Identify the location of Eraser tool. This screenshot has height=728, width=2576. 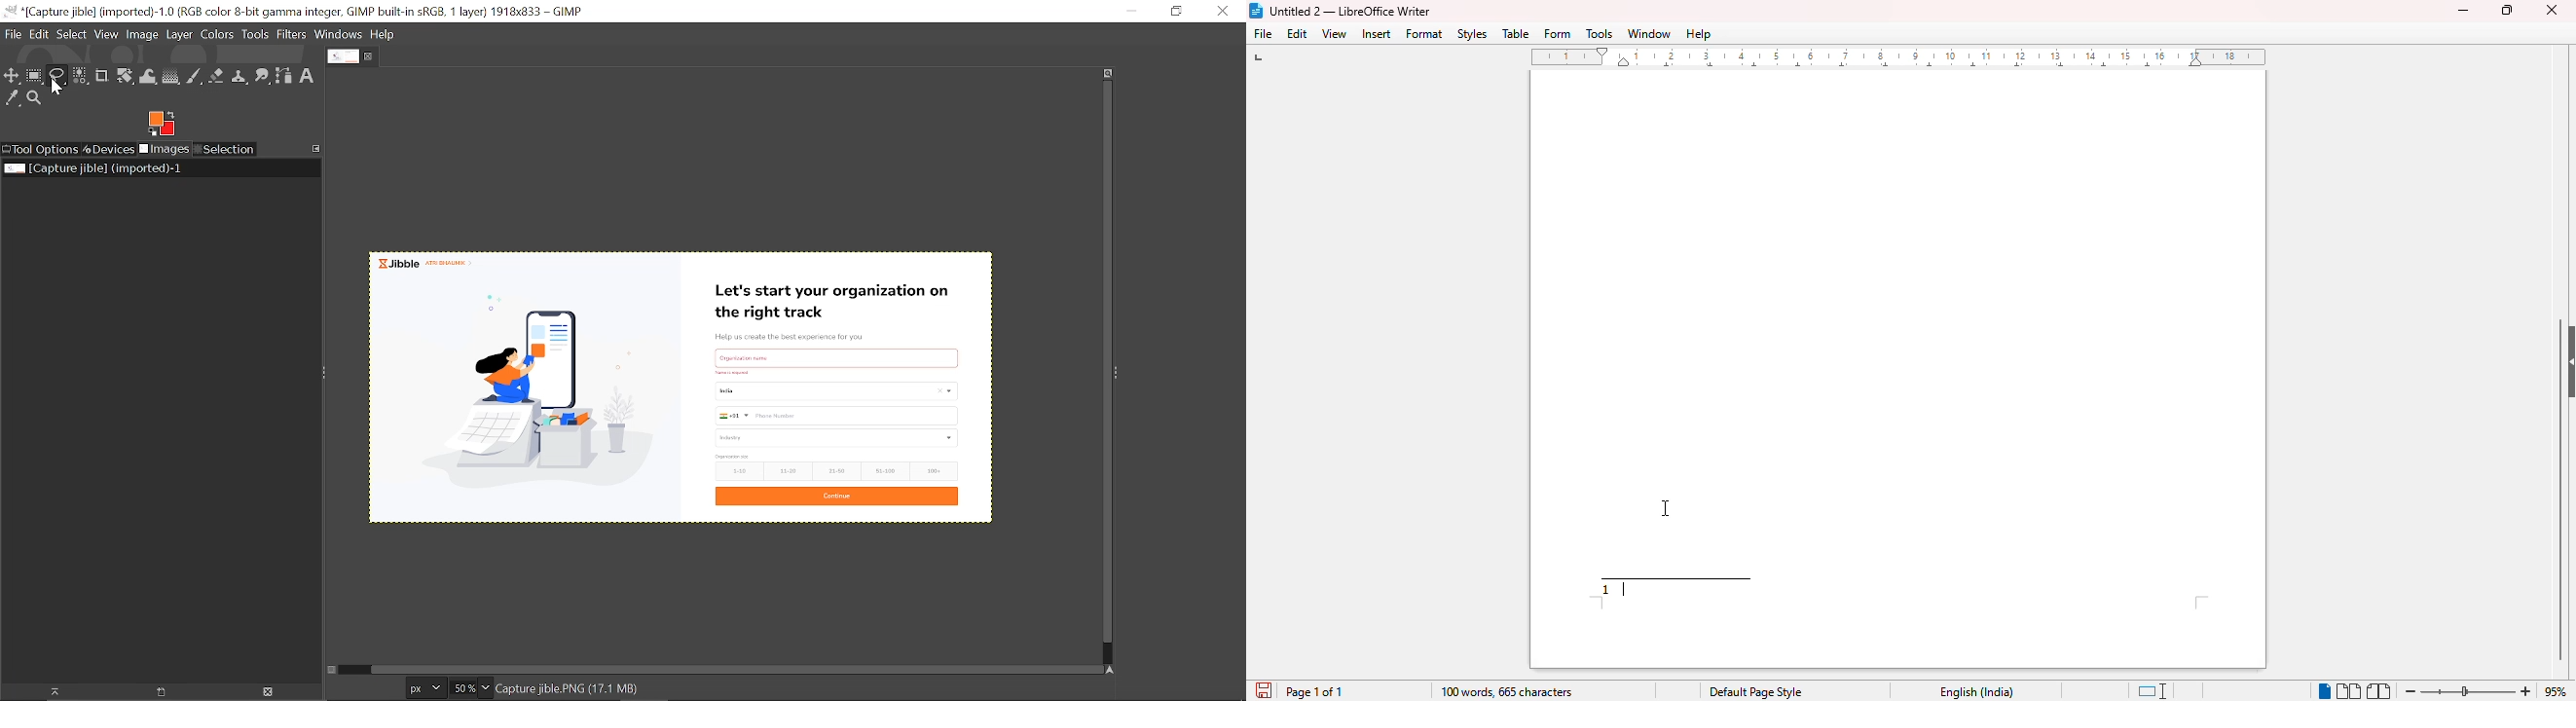
(216, 76).